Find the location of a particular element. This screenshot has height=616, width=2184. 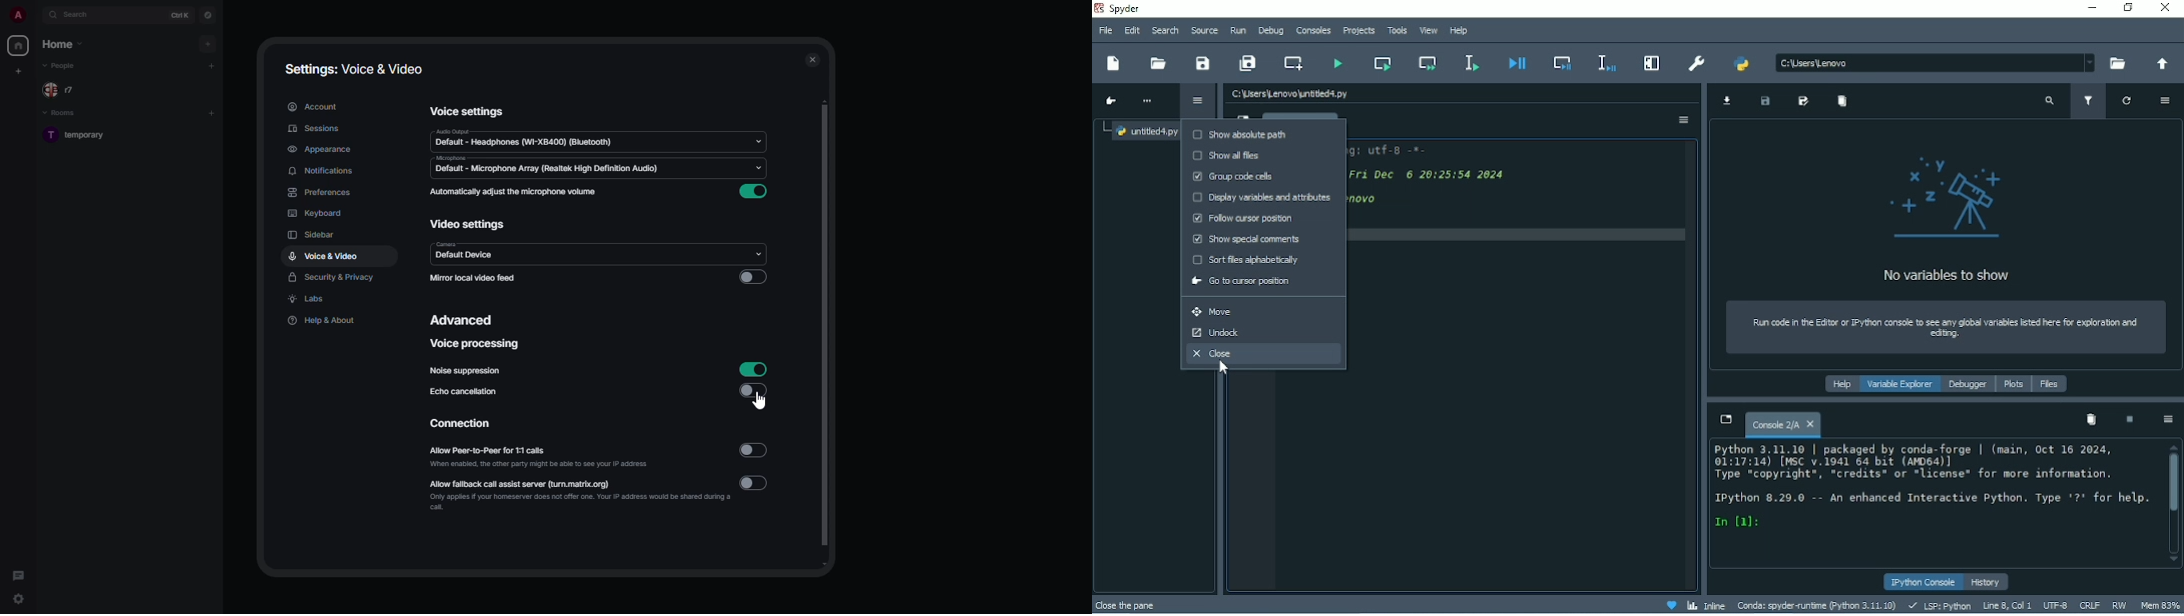

19 -e- codingt utt-p -o-
§ Created on pri onc o z0izsise 20s

S awthors onovo

io

8 is located at coordinates (1486, 195).